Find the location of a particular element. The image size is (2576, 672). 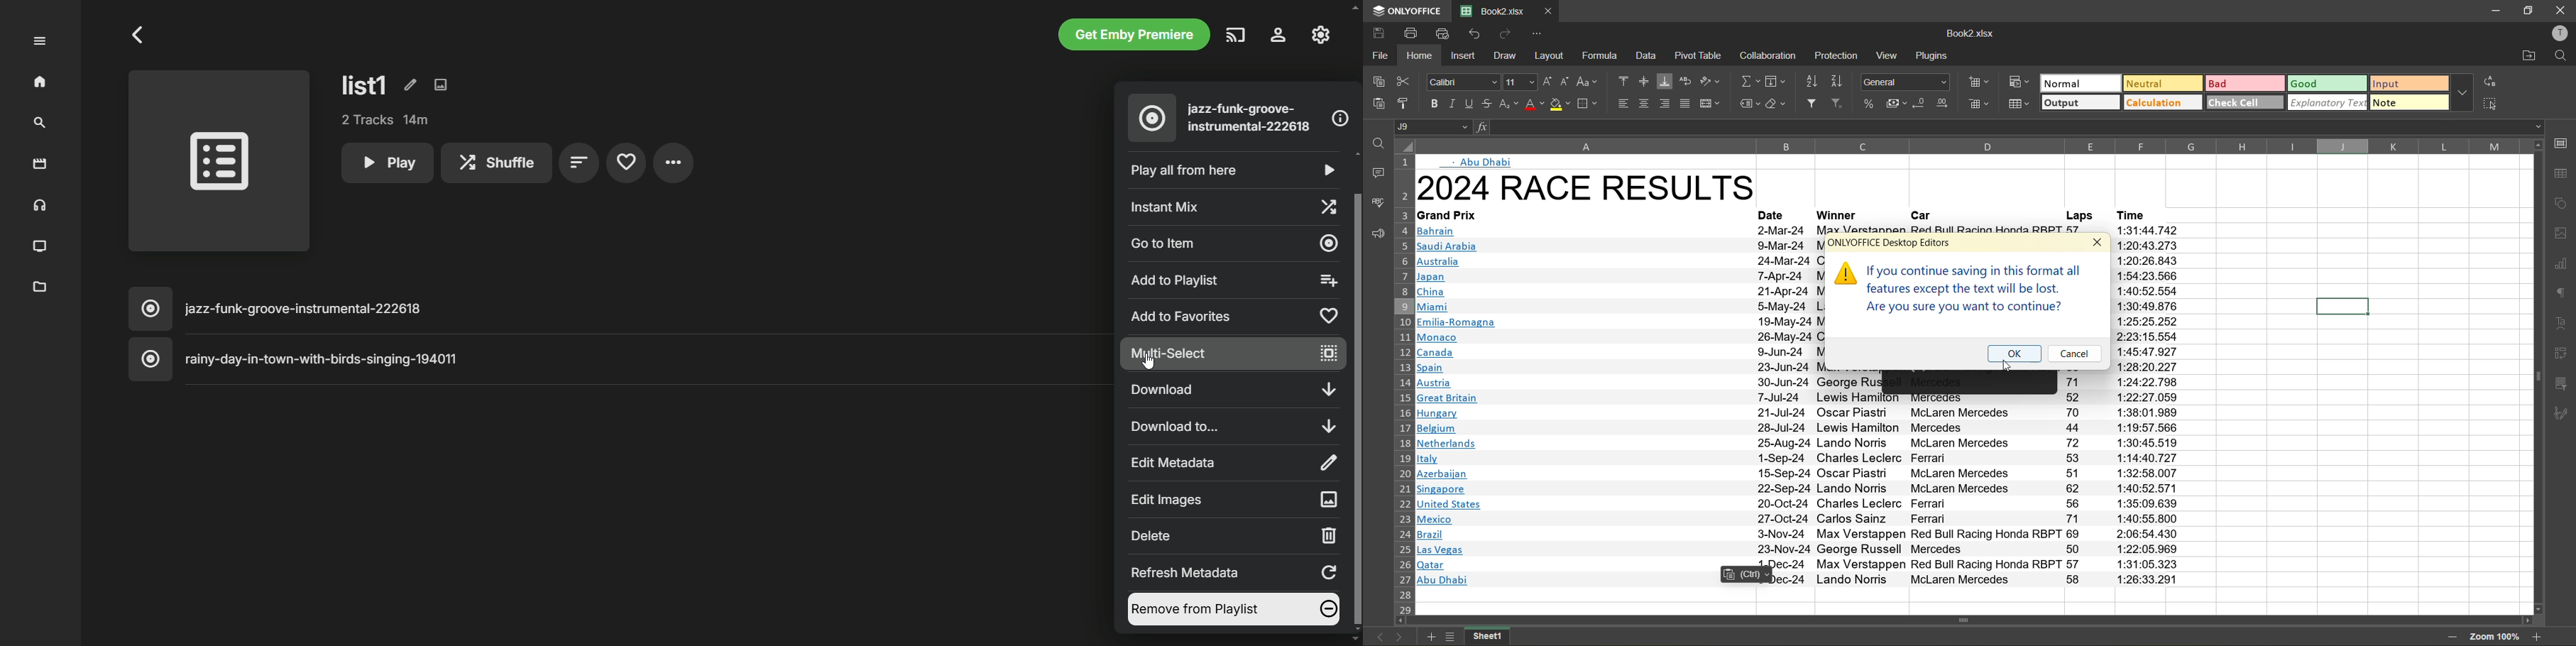

protection is located at coordinates (1838, 56).